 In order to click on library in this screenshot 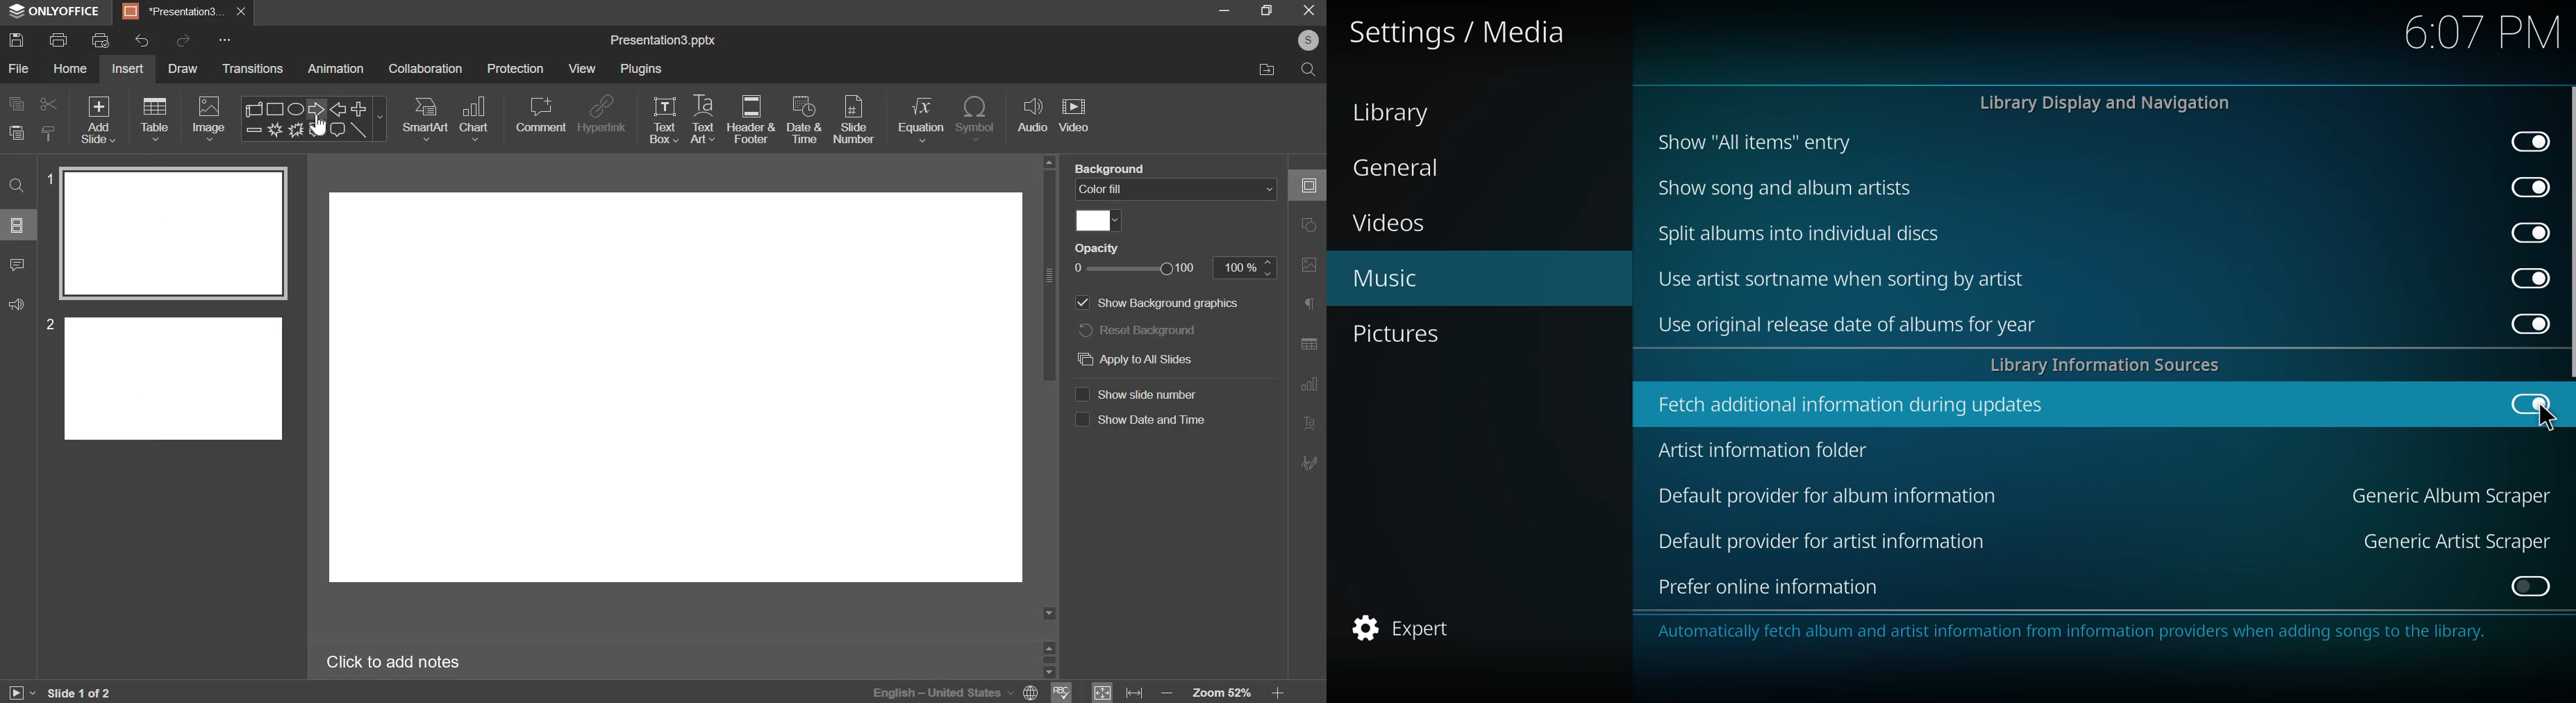, I will do `click(1397, 111)`.